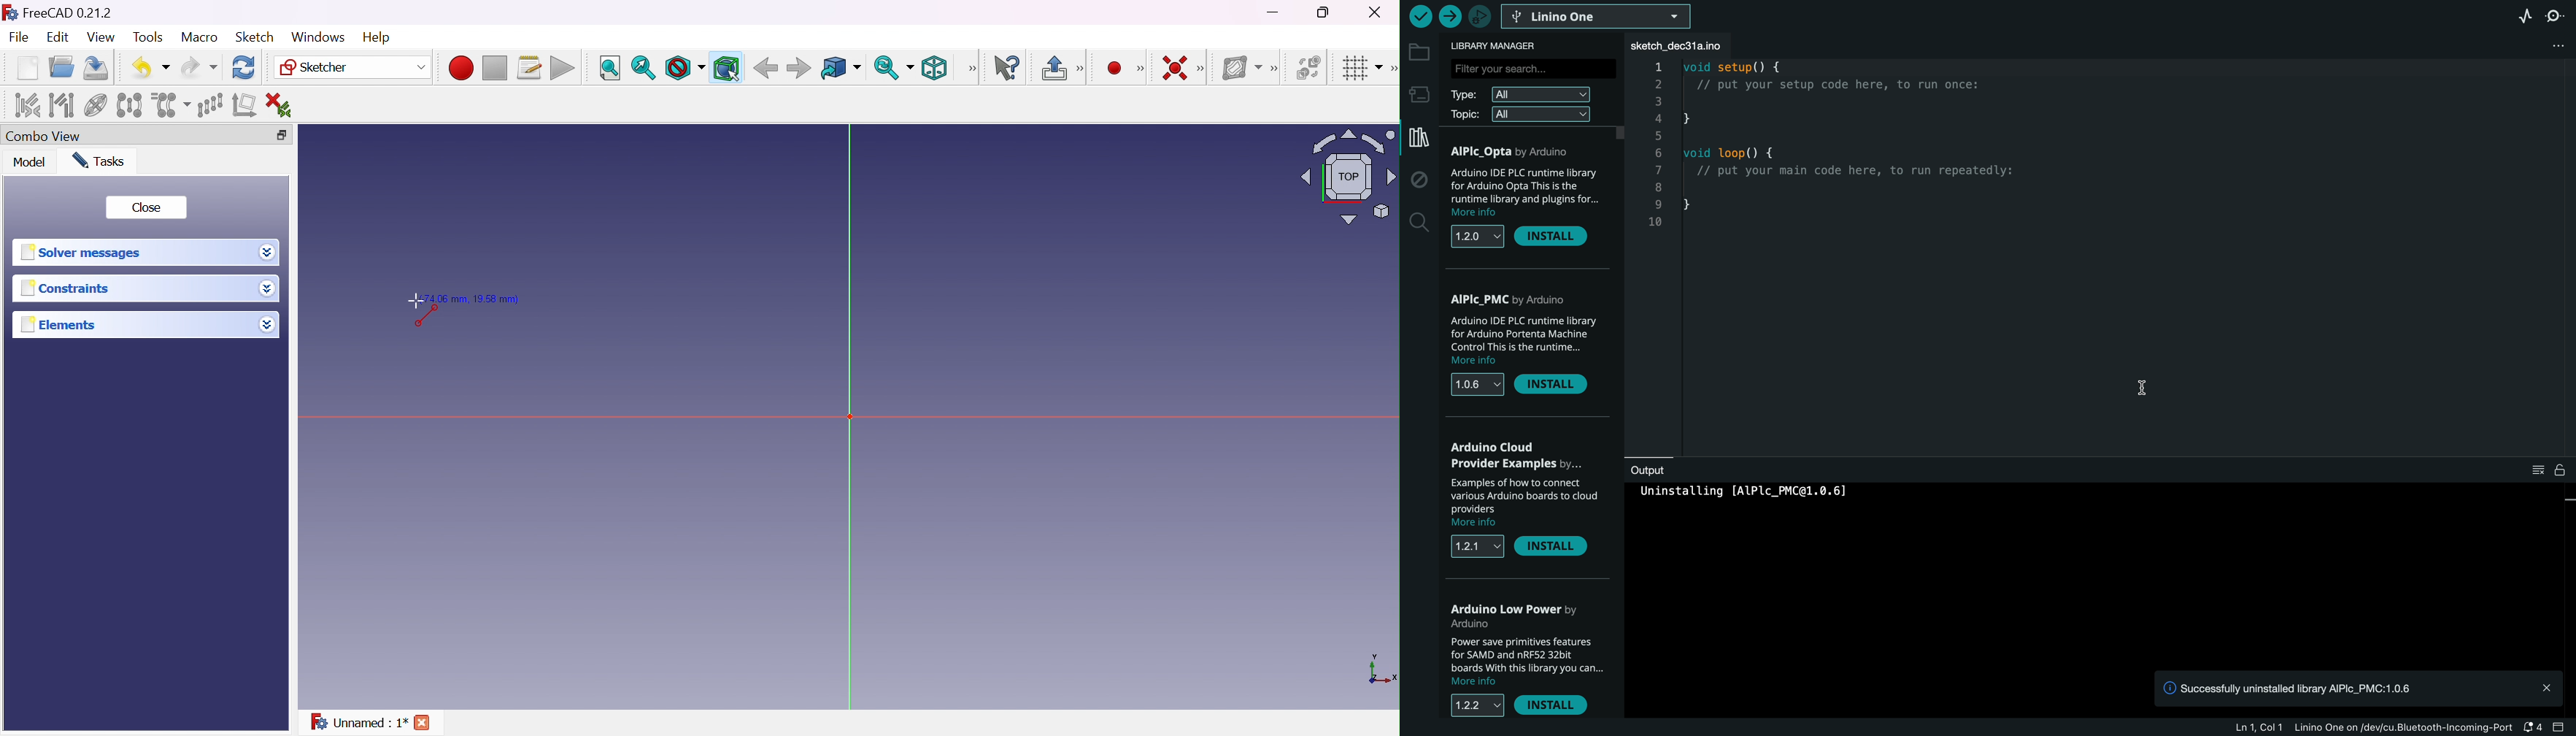  I want to click on Select associated constraints, so click(26, 105).